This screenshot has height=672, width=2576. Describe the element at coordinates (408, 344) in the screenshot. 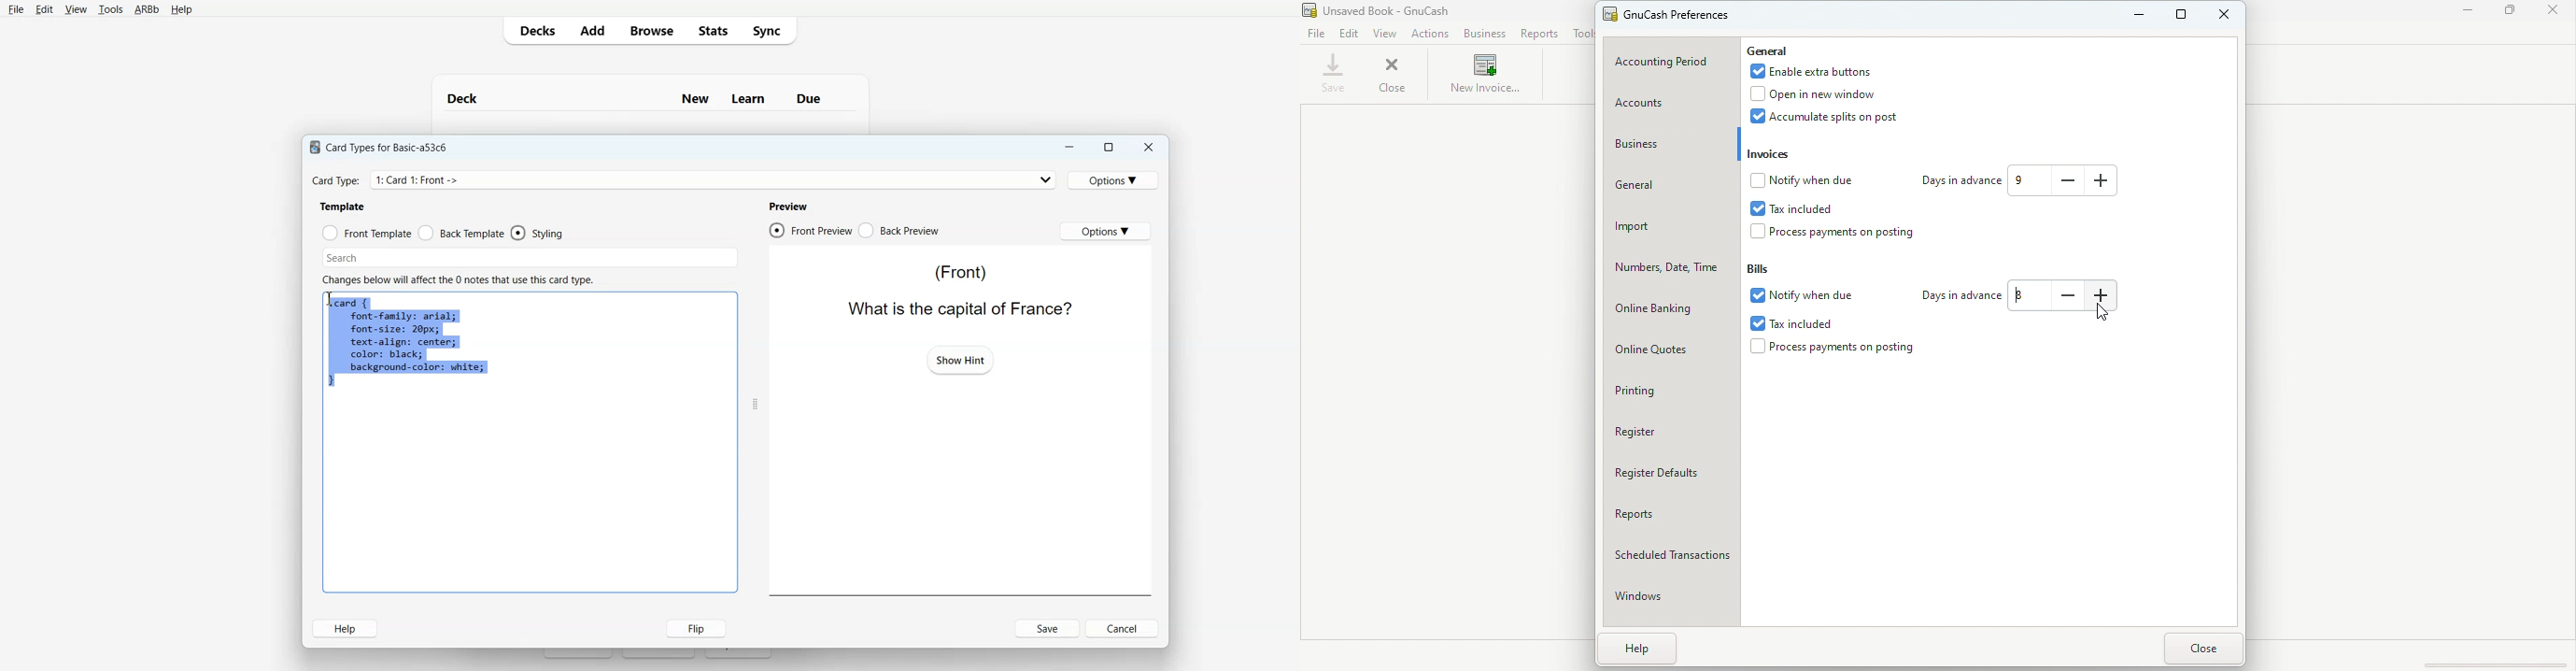

I see `.card {
font-family: arial;
font-size: 20px;
text-align: center;
color: black;

| Jpackground-color: white;

i` at that location.